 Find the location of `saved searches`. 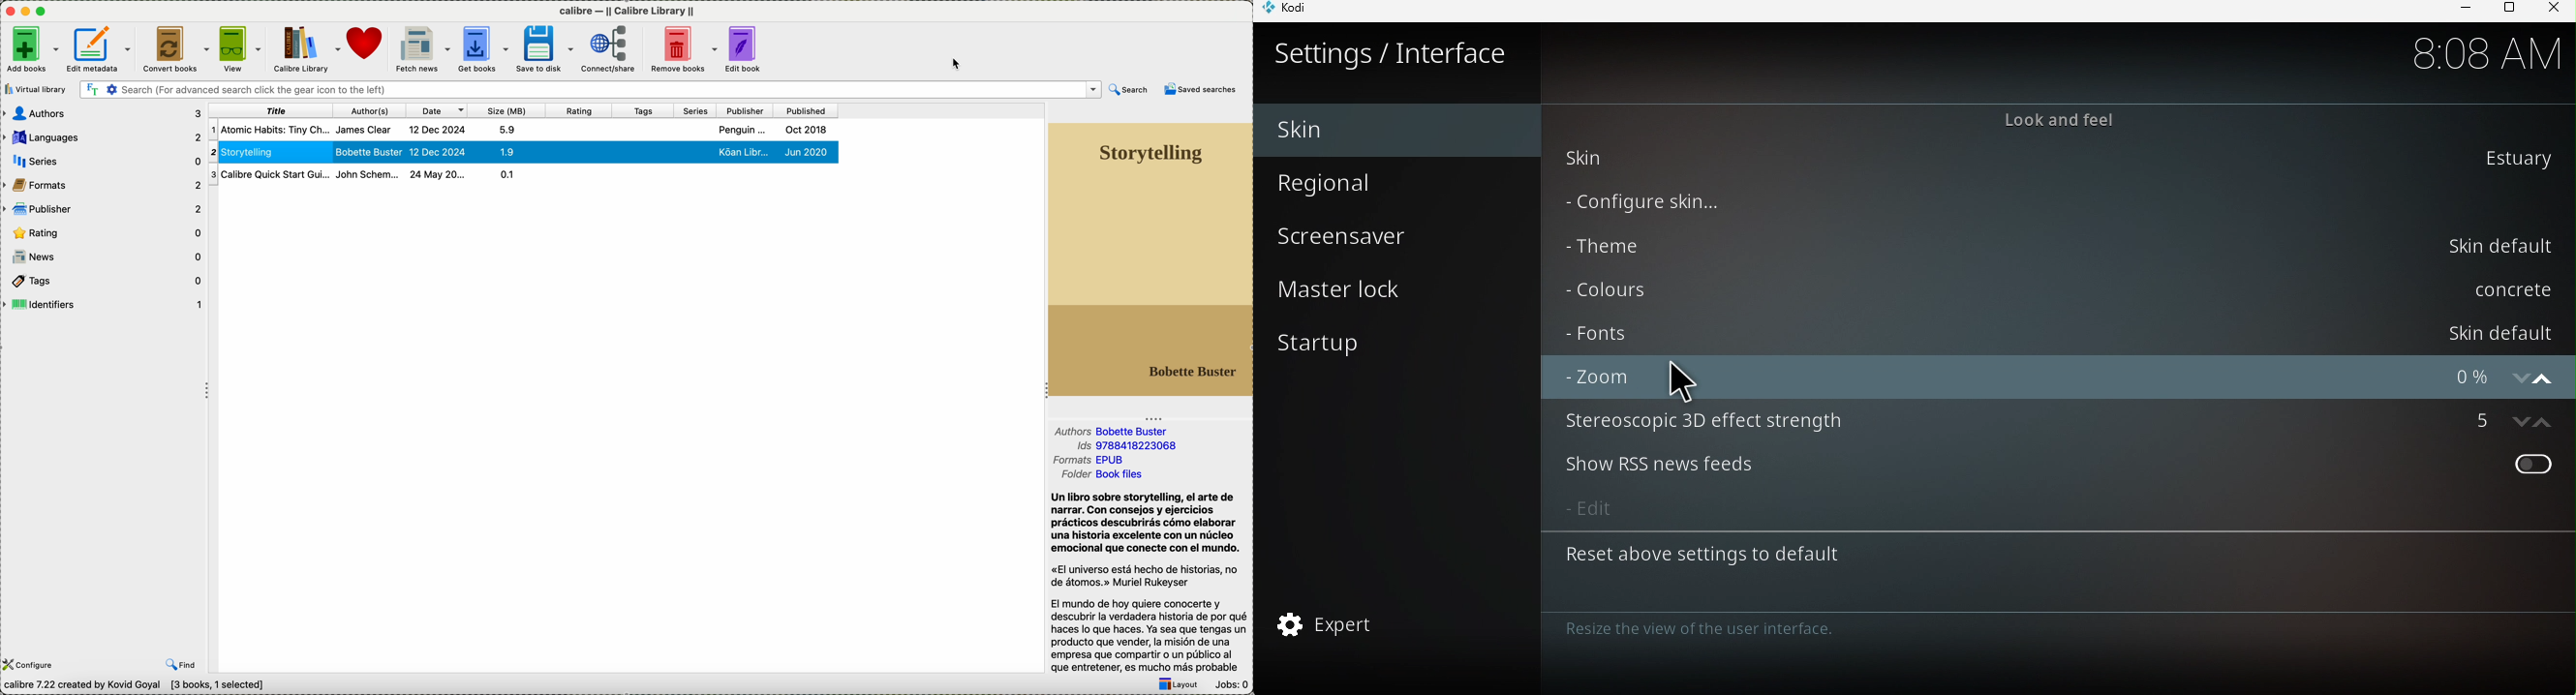

saved searches is located at coordinates (1199, 90).